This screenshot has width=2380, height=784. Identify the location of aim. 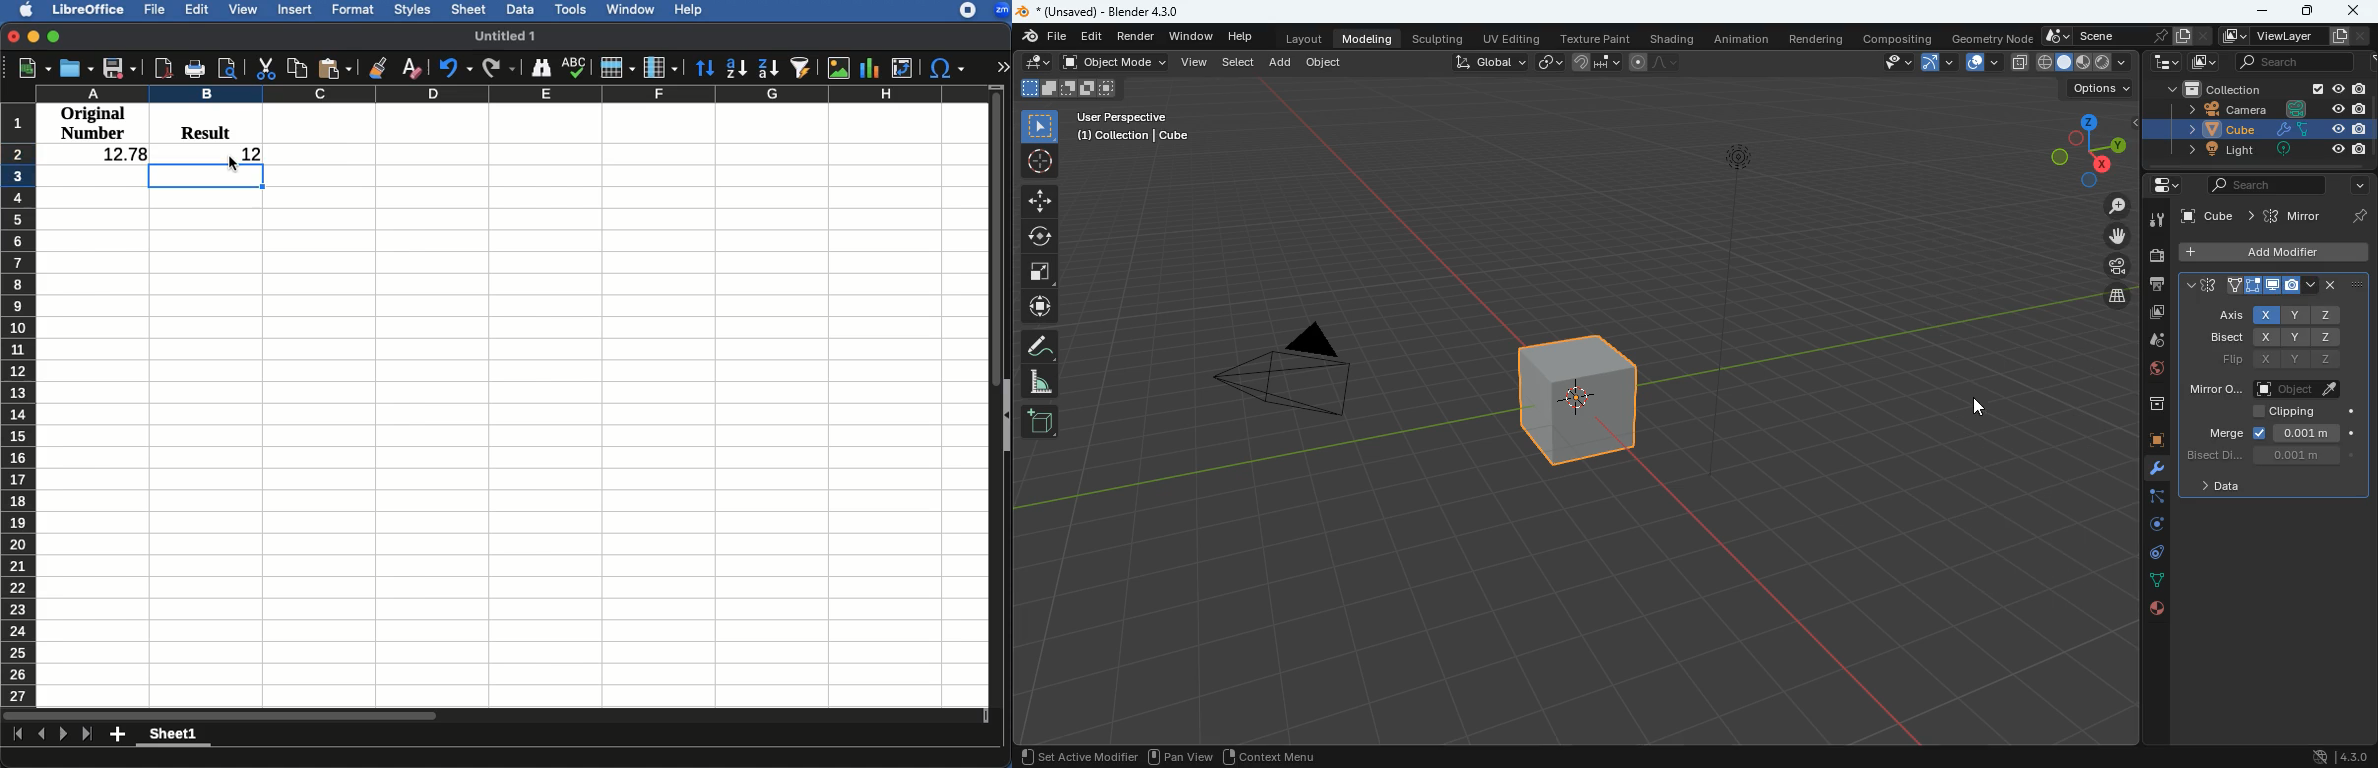
(1038, 165).